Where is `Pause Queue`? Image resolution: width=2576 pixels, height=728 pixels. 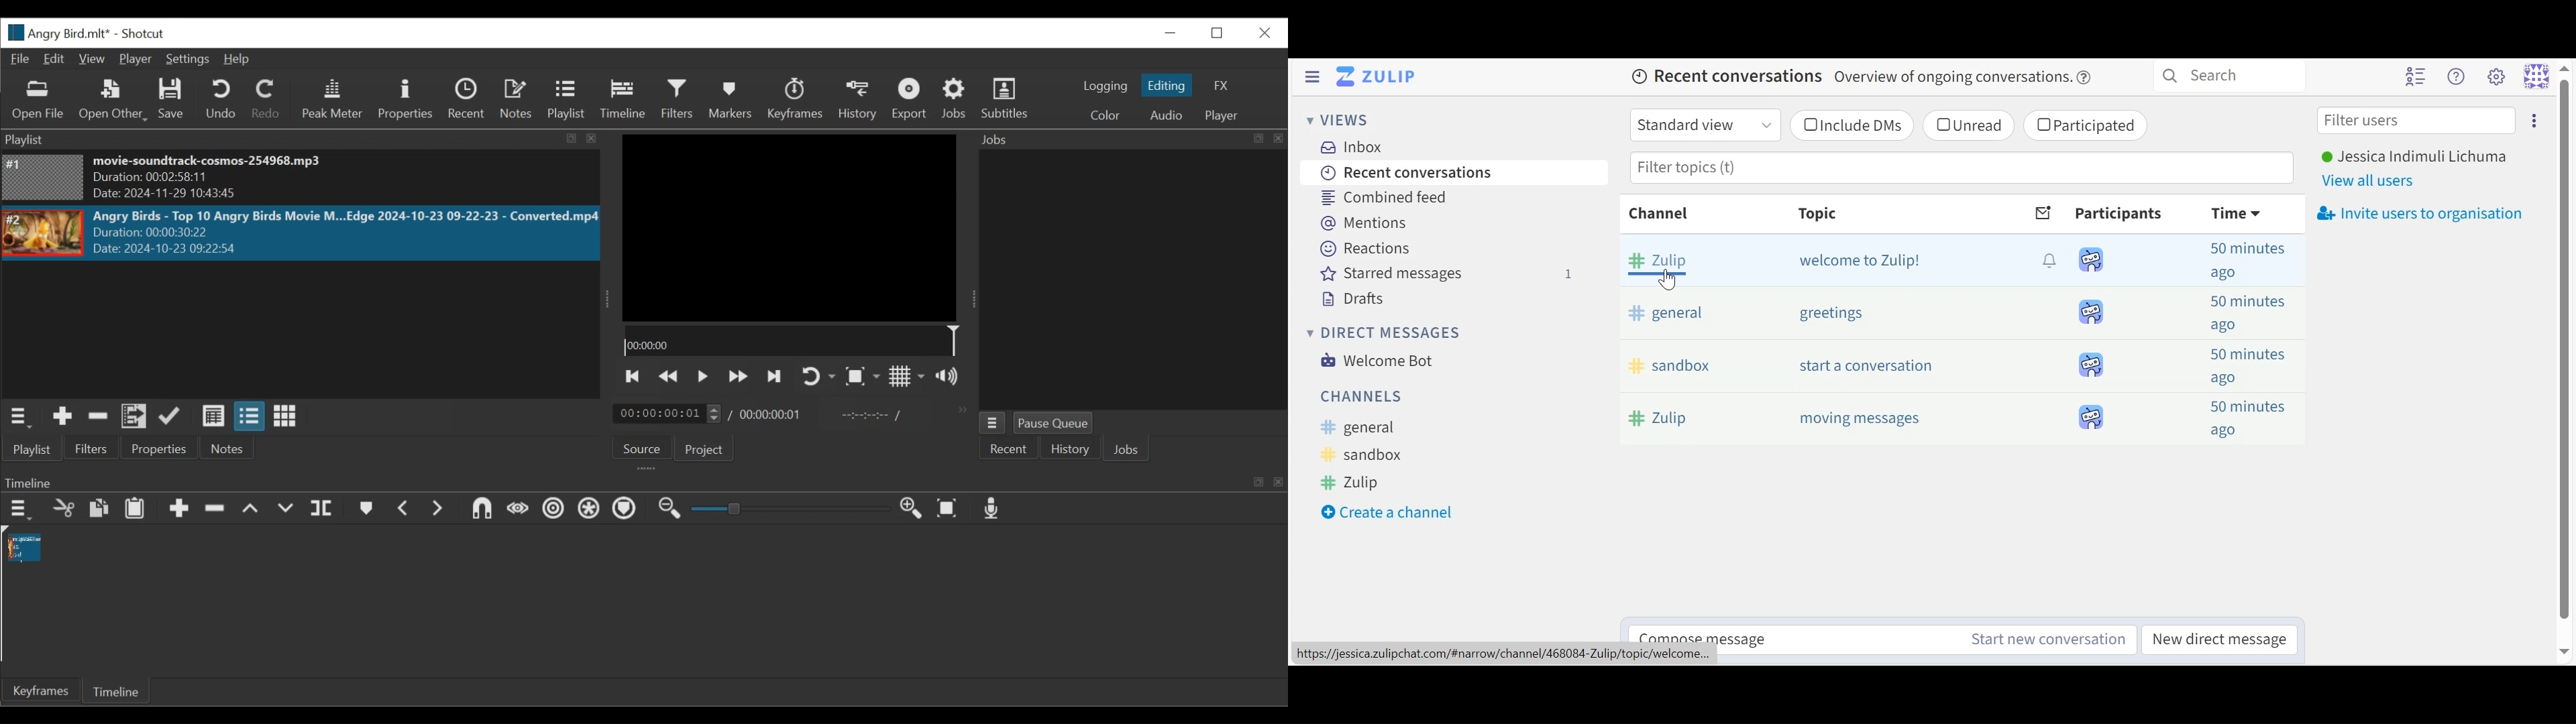
Pause Queue is located at coordinates (1057, 423).